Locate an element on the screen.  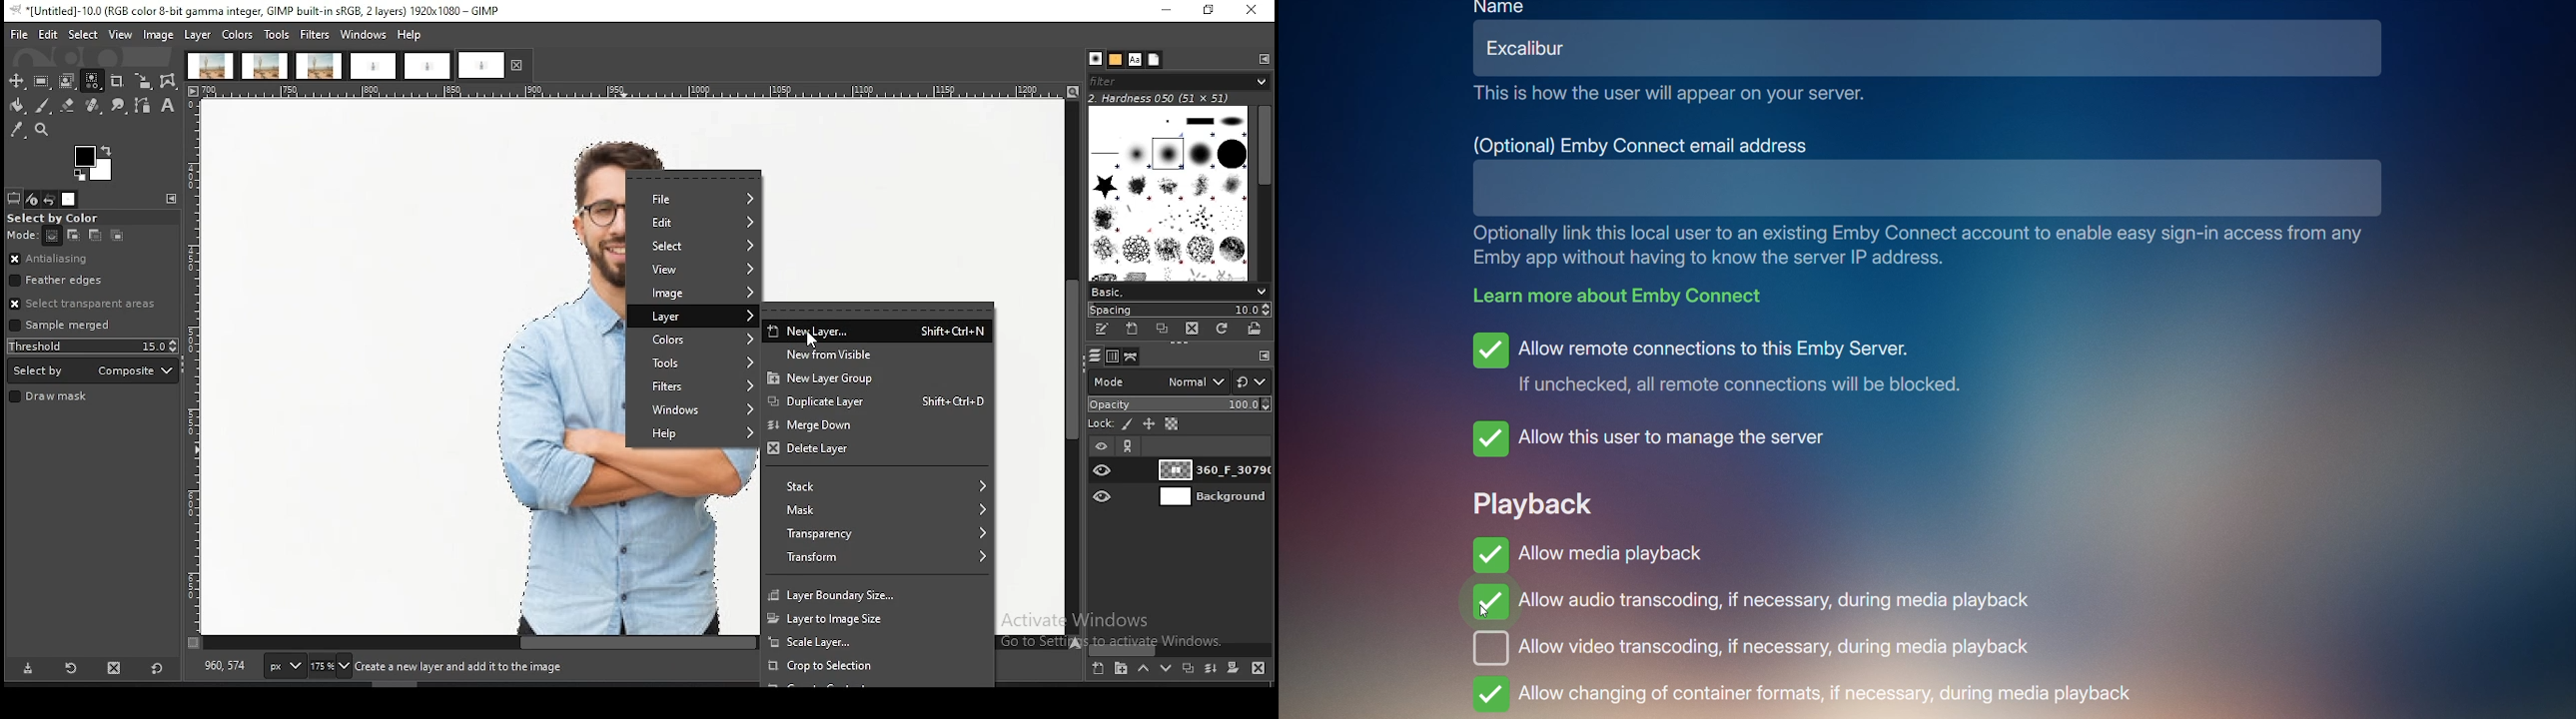
lock alpha channel is located at coordinates (1172, 424).